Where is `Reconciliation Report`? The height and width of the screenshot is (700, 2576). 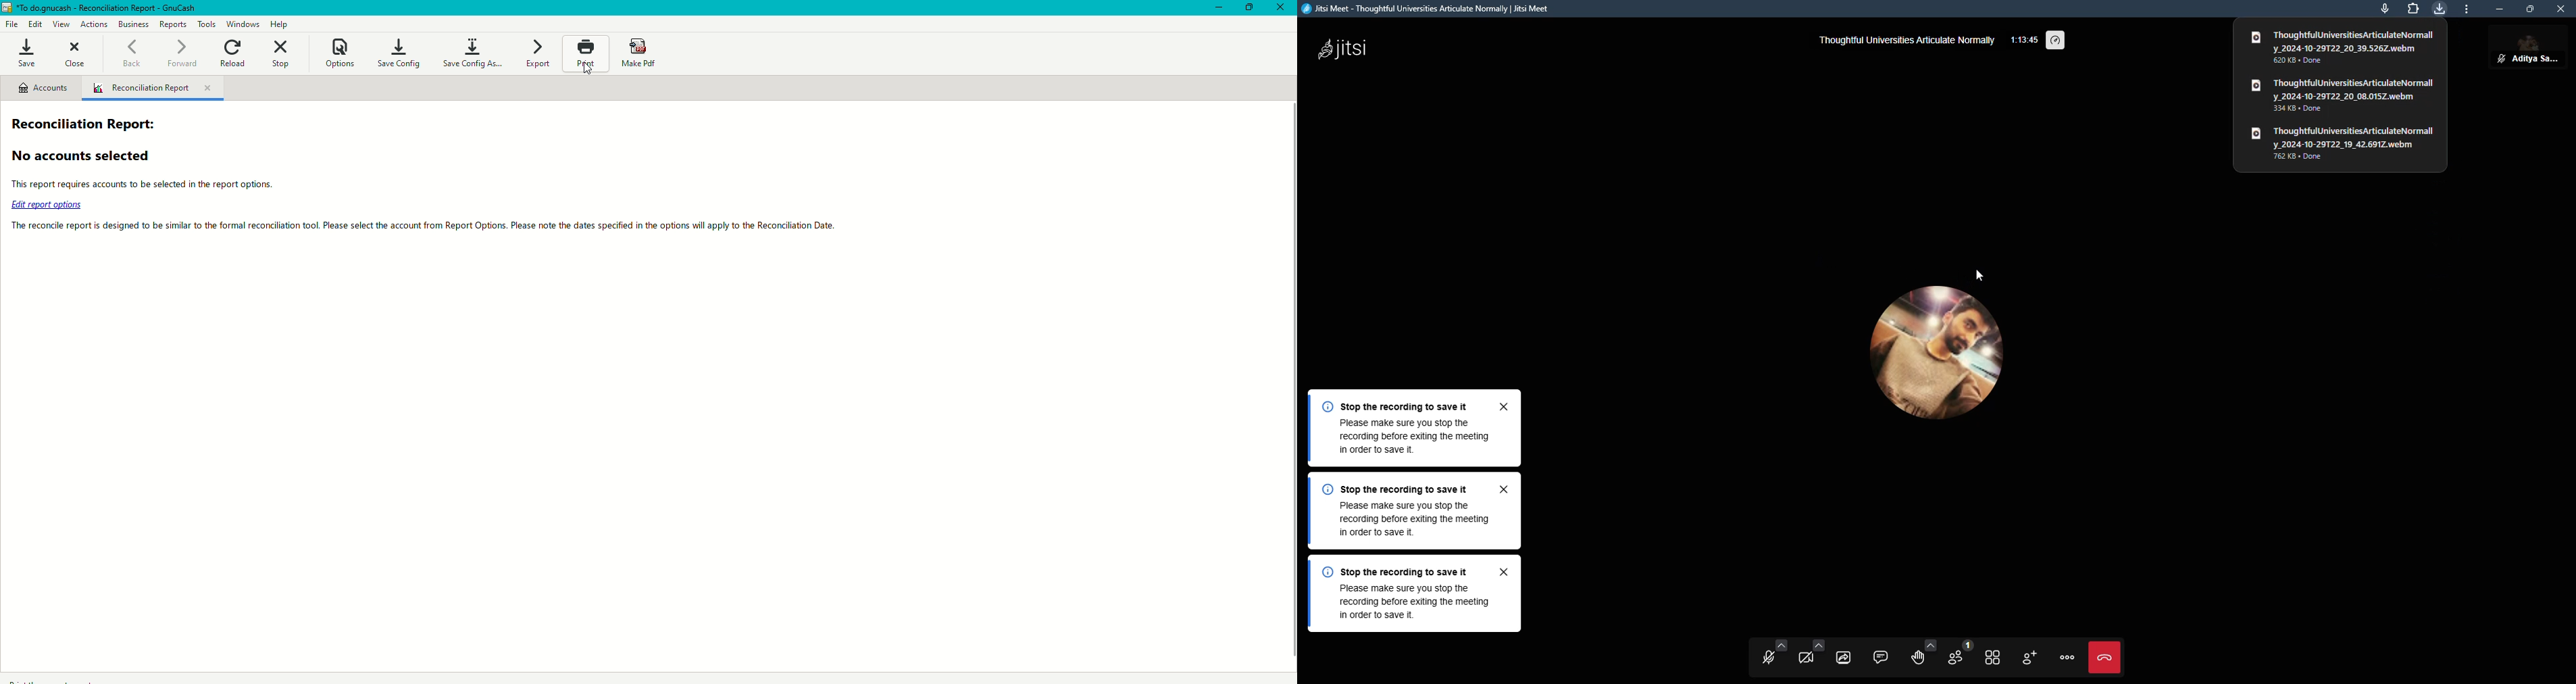 Reconciliation Report is located at coordinates (157, 89).